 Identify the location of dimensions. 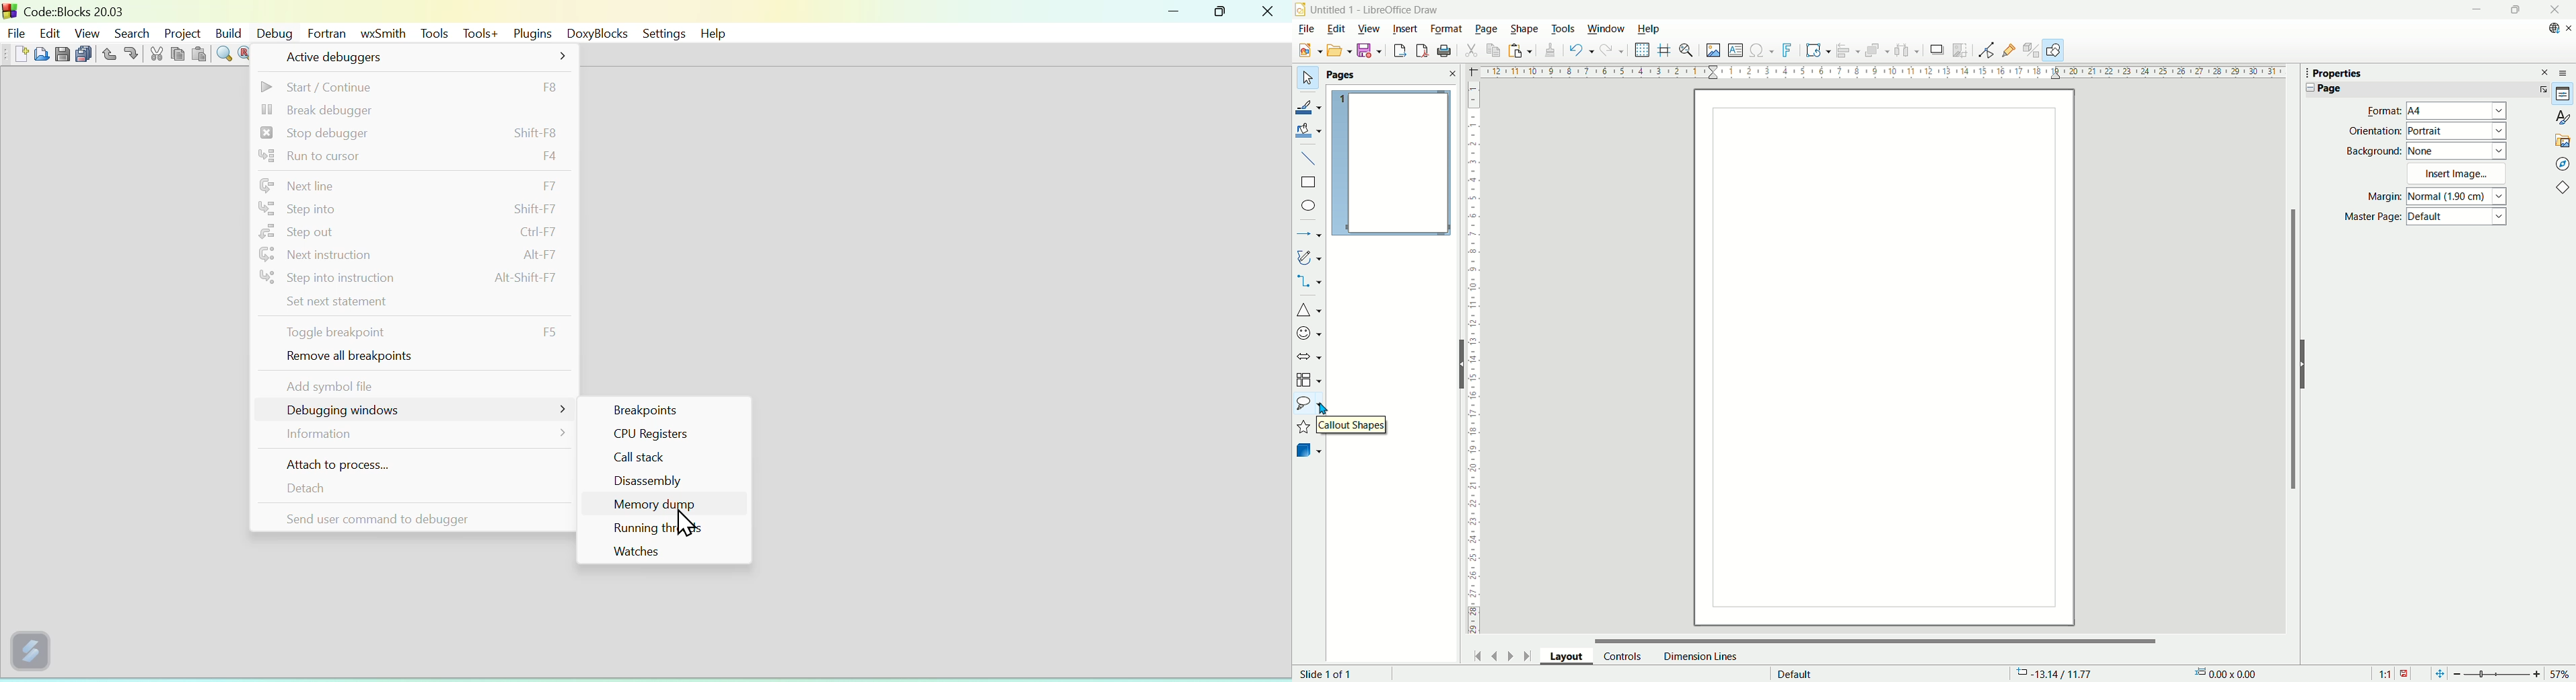
(2231, 673).